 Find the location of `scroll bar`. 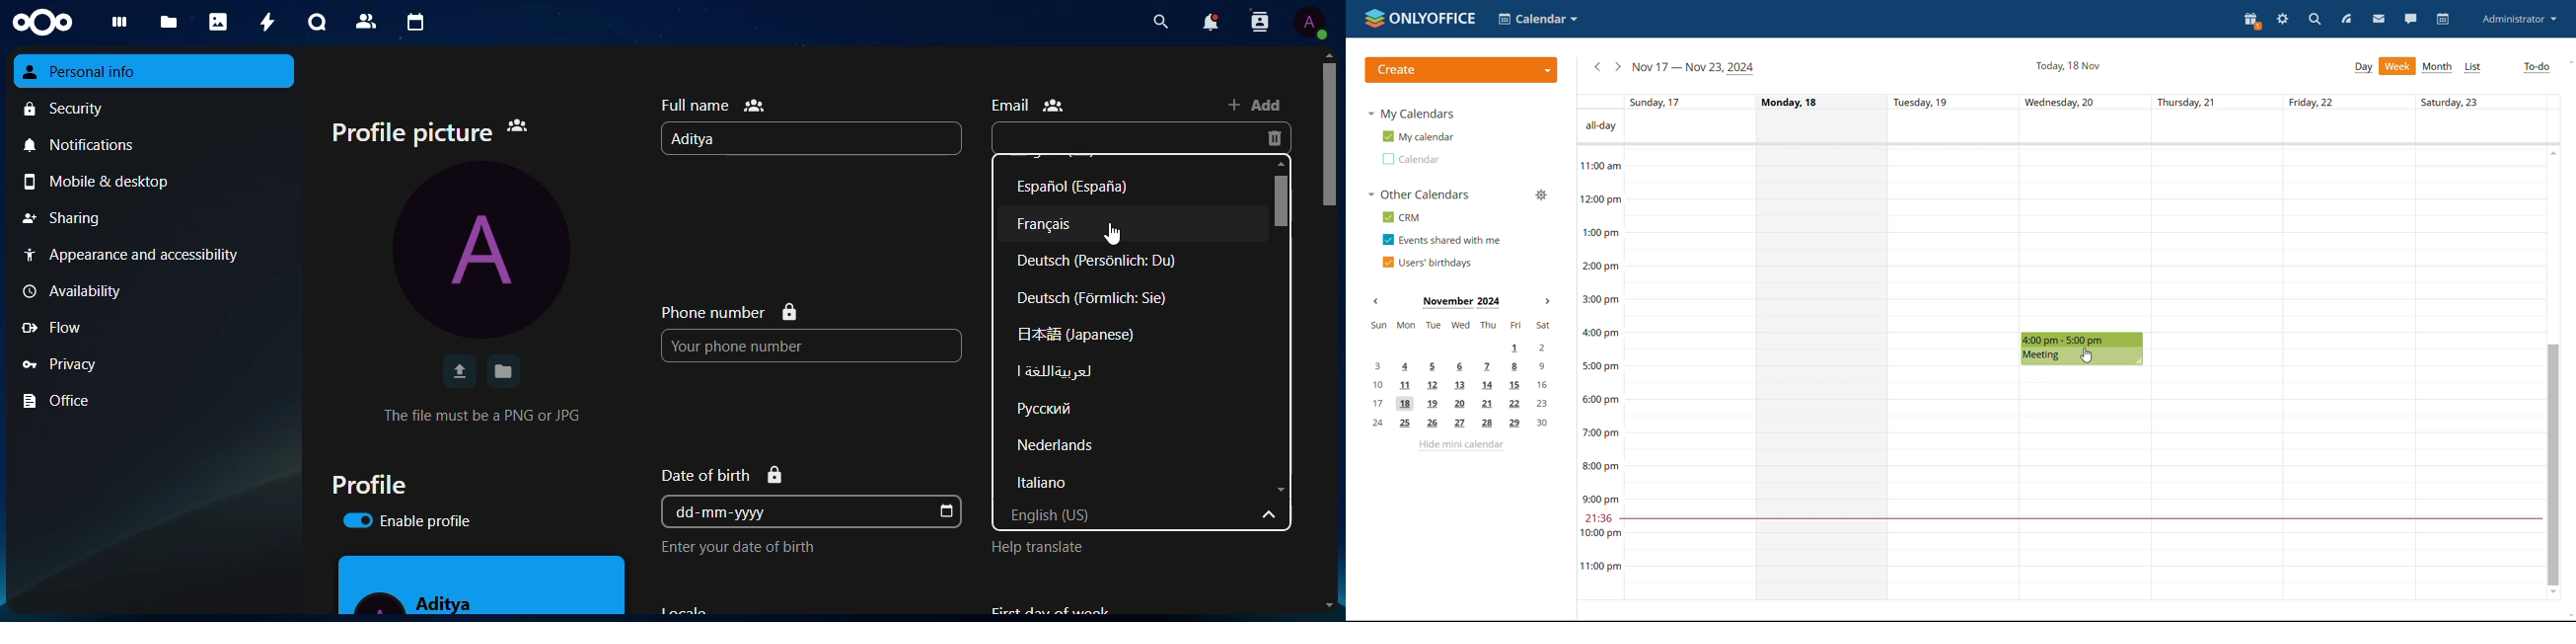

scroll bar is located at coordinates (1331, 134).